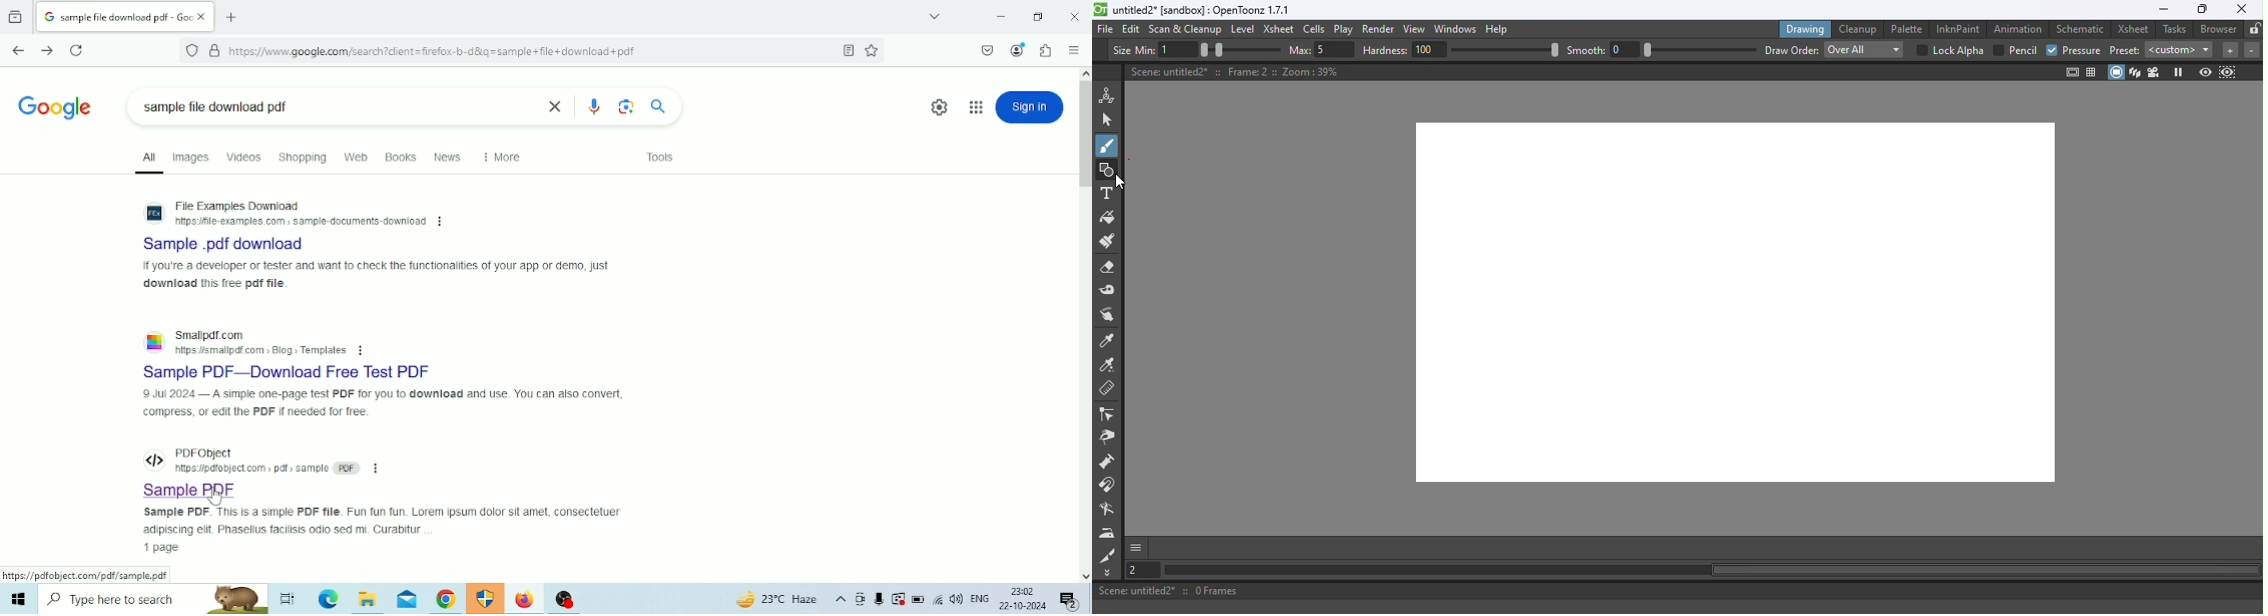  I want to click on Address bar, so click(488, 51).